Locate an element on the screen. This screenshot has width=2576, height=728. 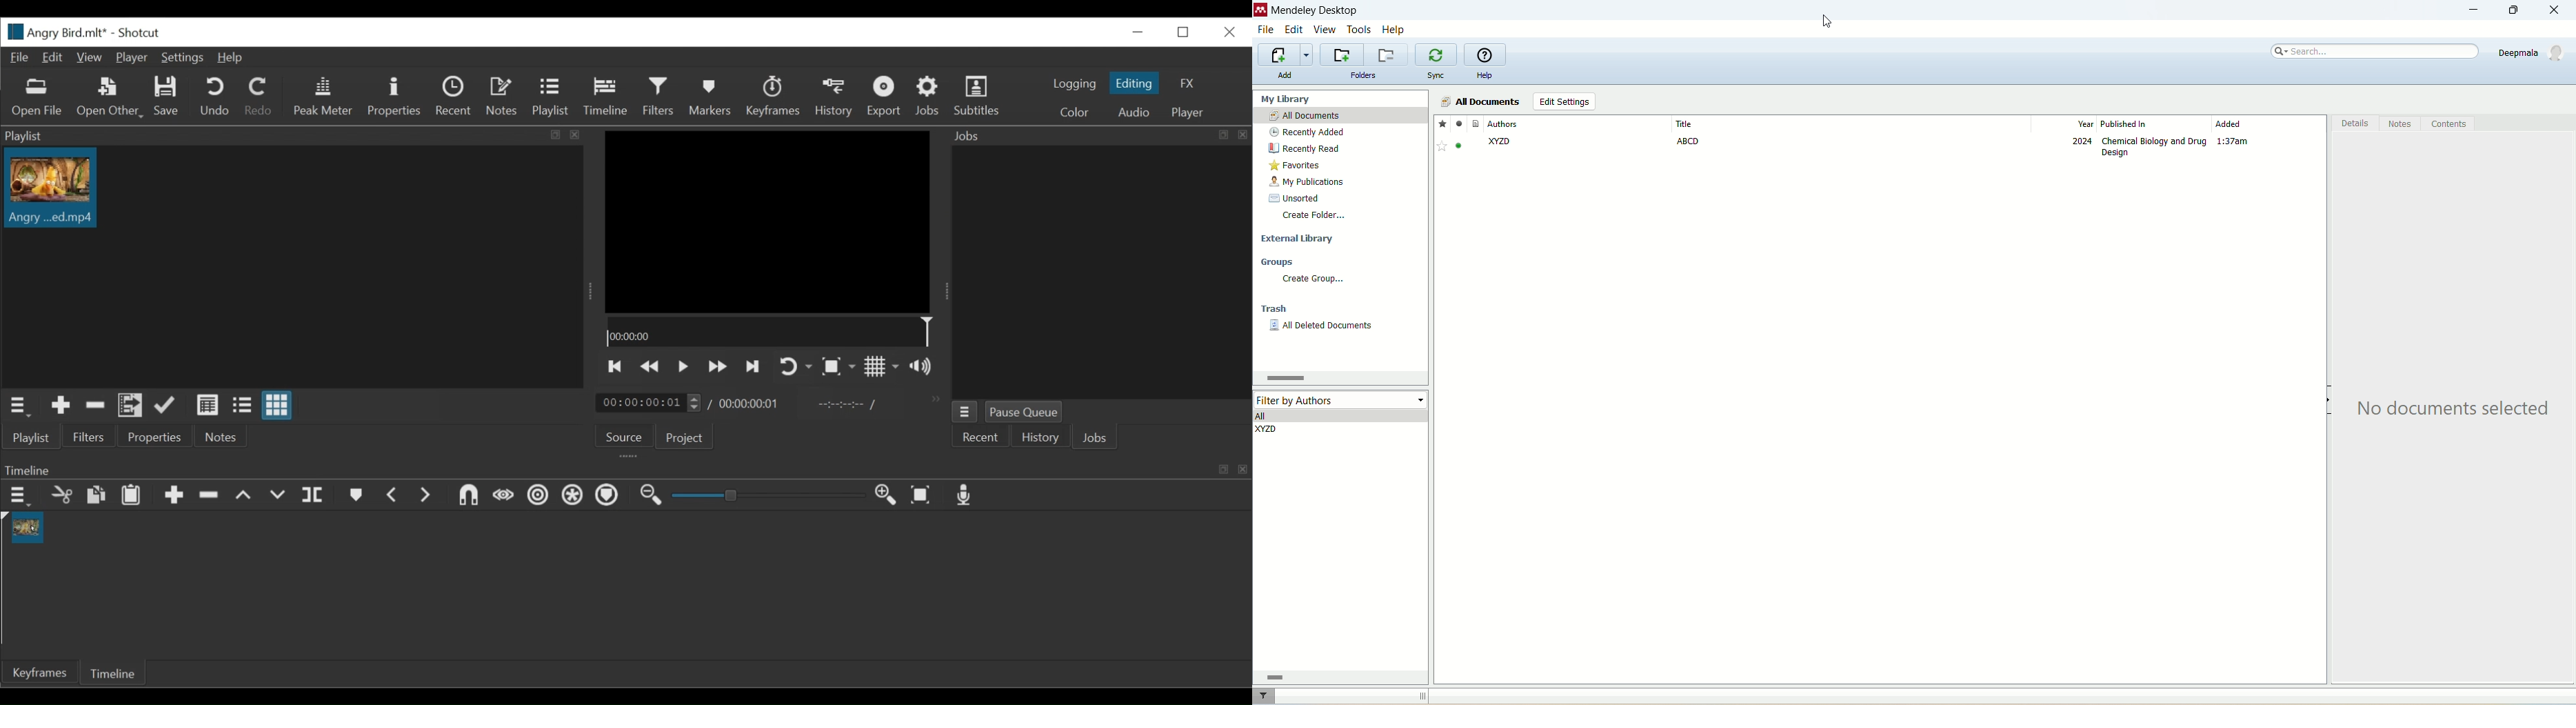
folders is located at coordinates (1364, 76).